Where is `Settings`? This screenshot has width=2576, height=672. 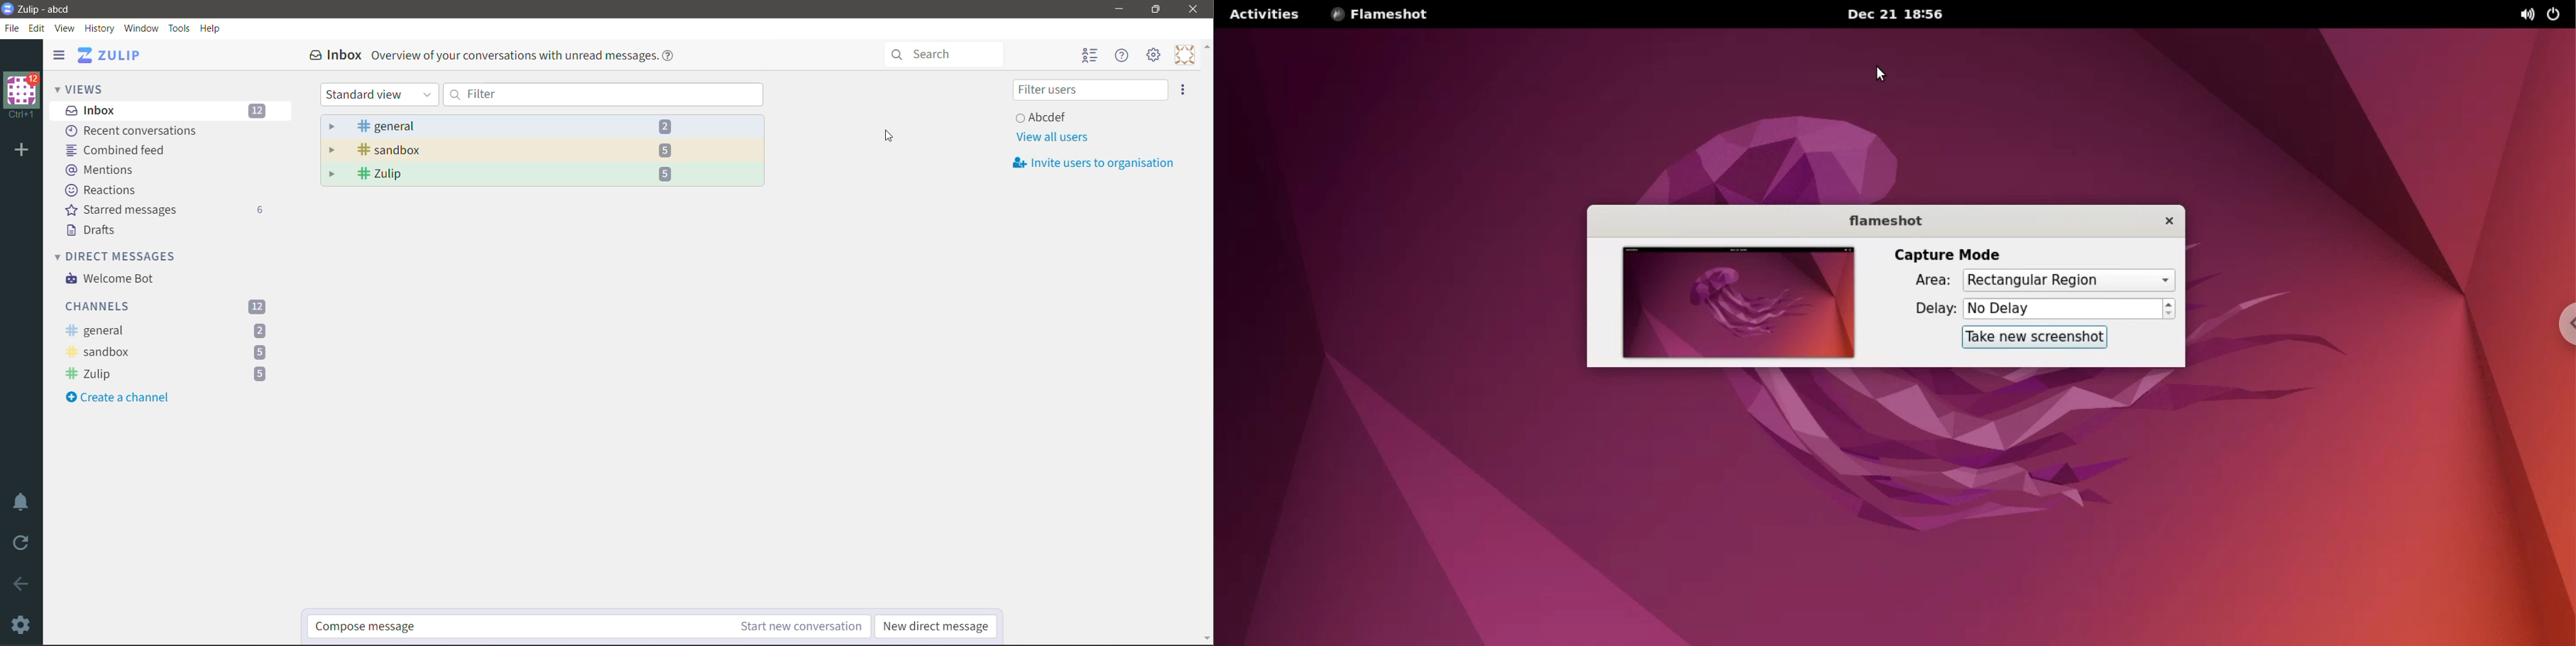
Settings is located at coordinates (22, 626).